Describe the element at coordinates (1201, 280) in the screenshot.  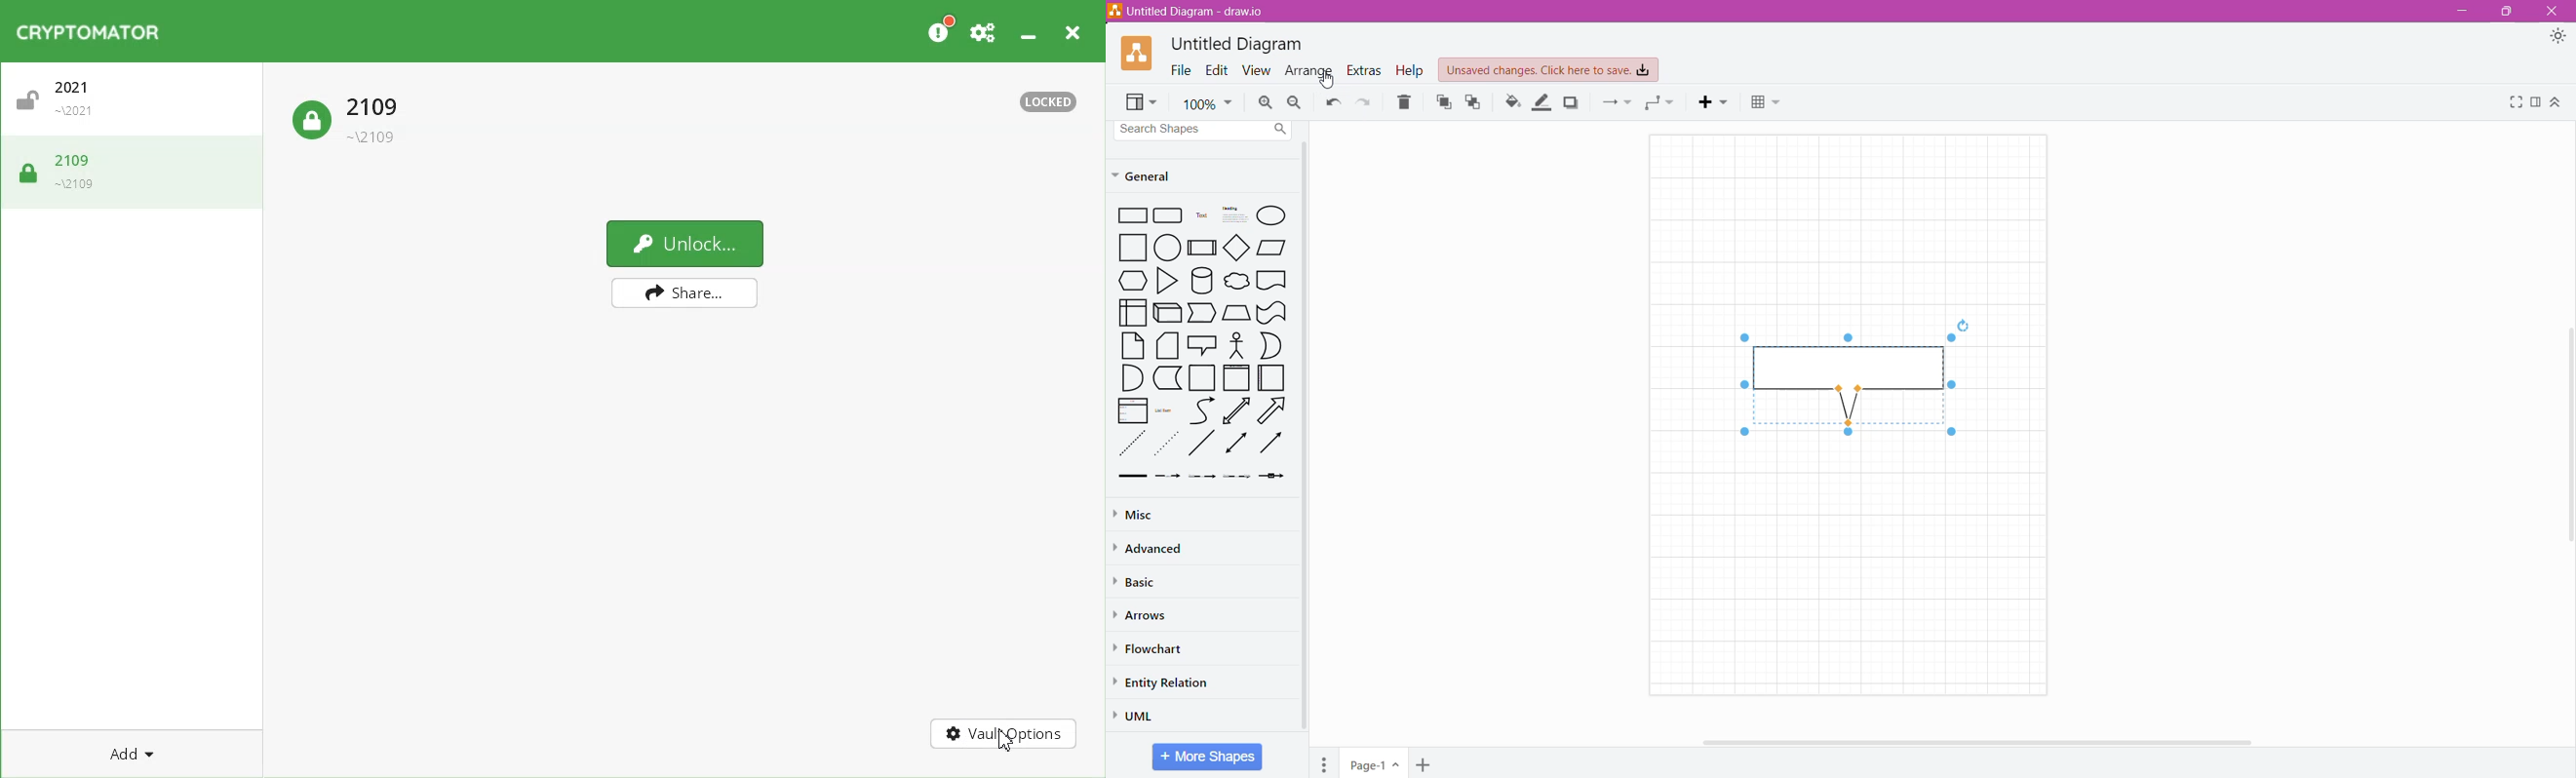
I see `Cylinder ` at that location.